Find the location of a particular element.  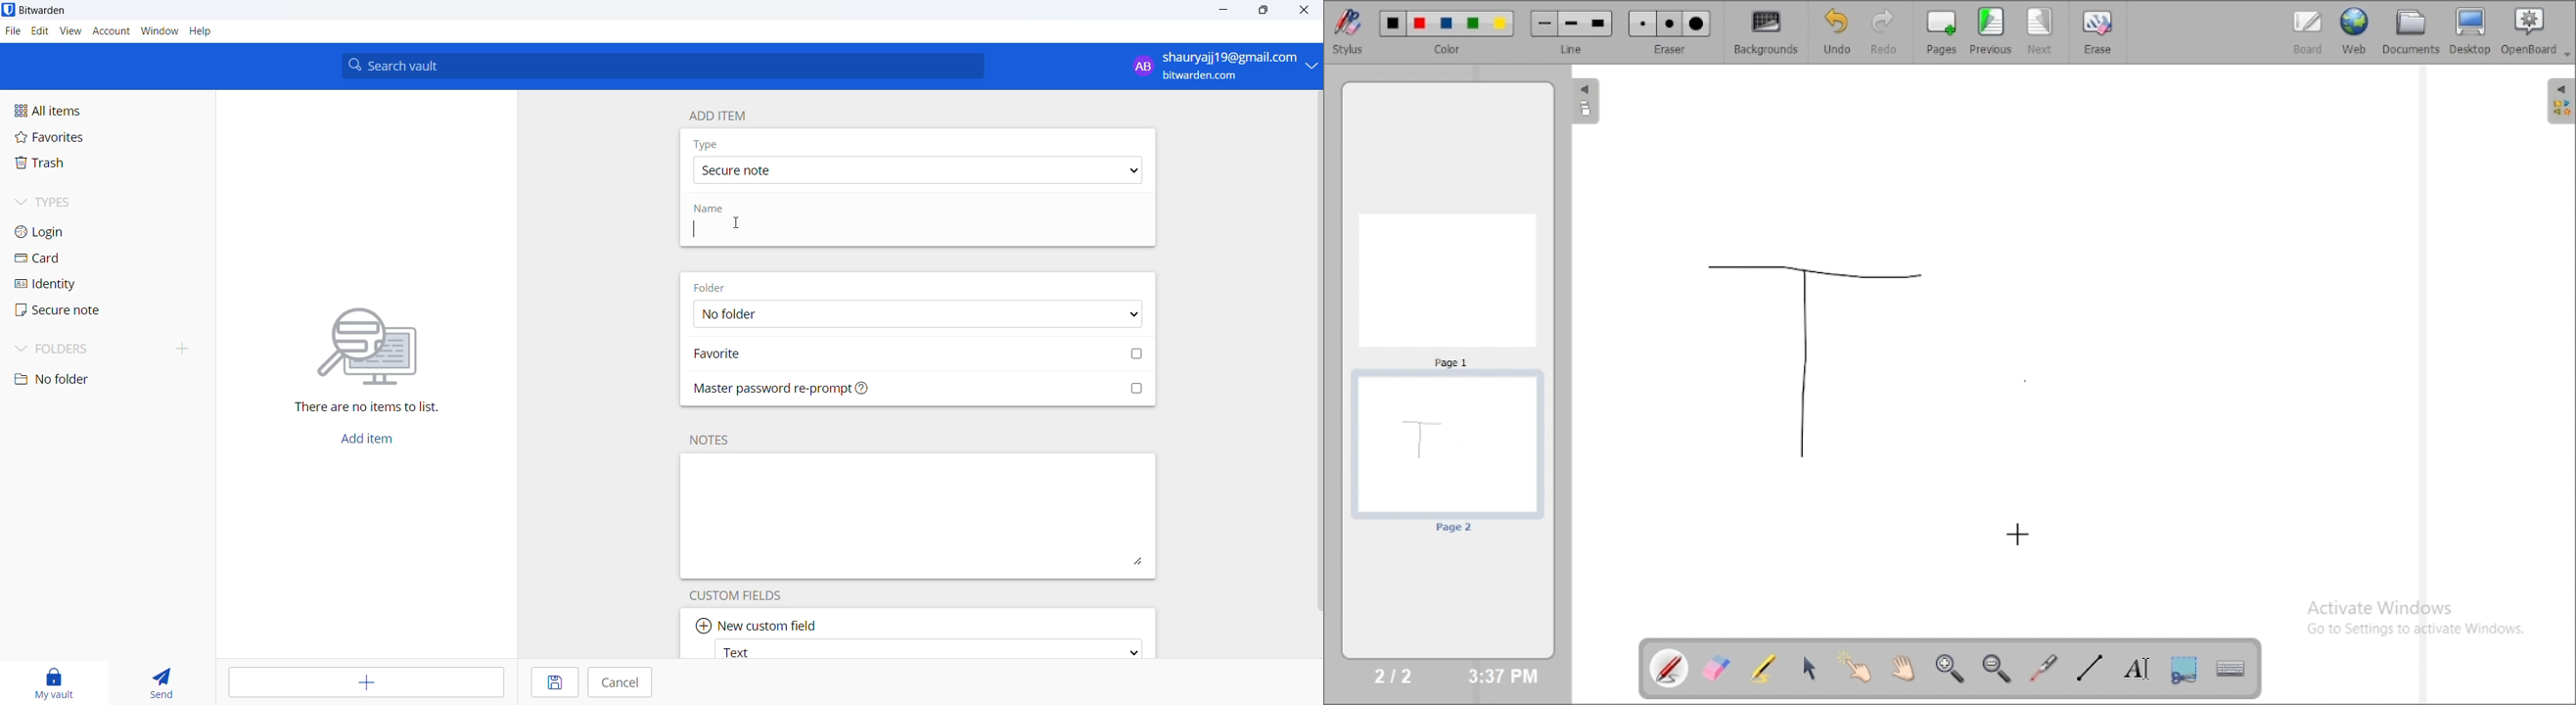

custom fields heading is located at coordinates (746, 594).